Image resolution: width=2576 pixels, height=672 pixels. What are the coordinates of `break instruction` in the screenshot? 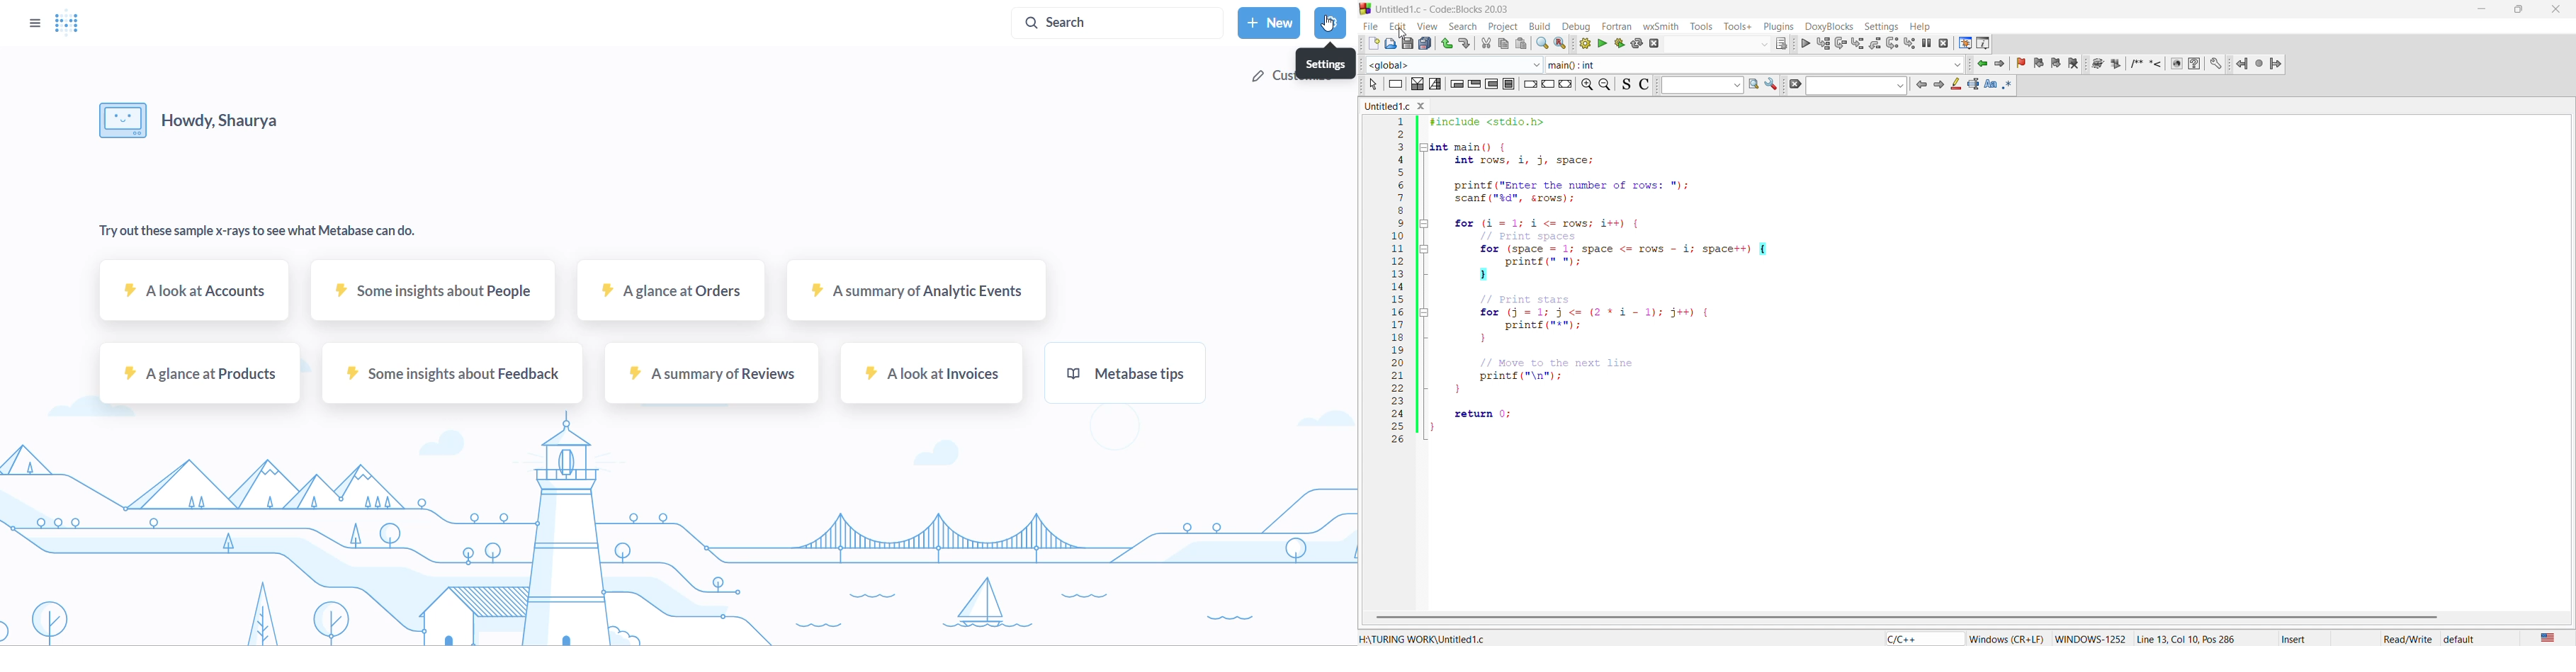 It's located at (1529, 84).